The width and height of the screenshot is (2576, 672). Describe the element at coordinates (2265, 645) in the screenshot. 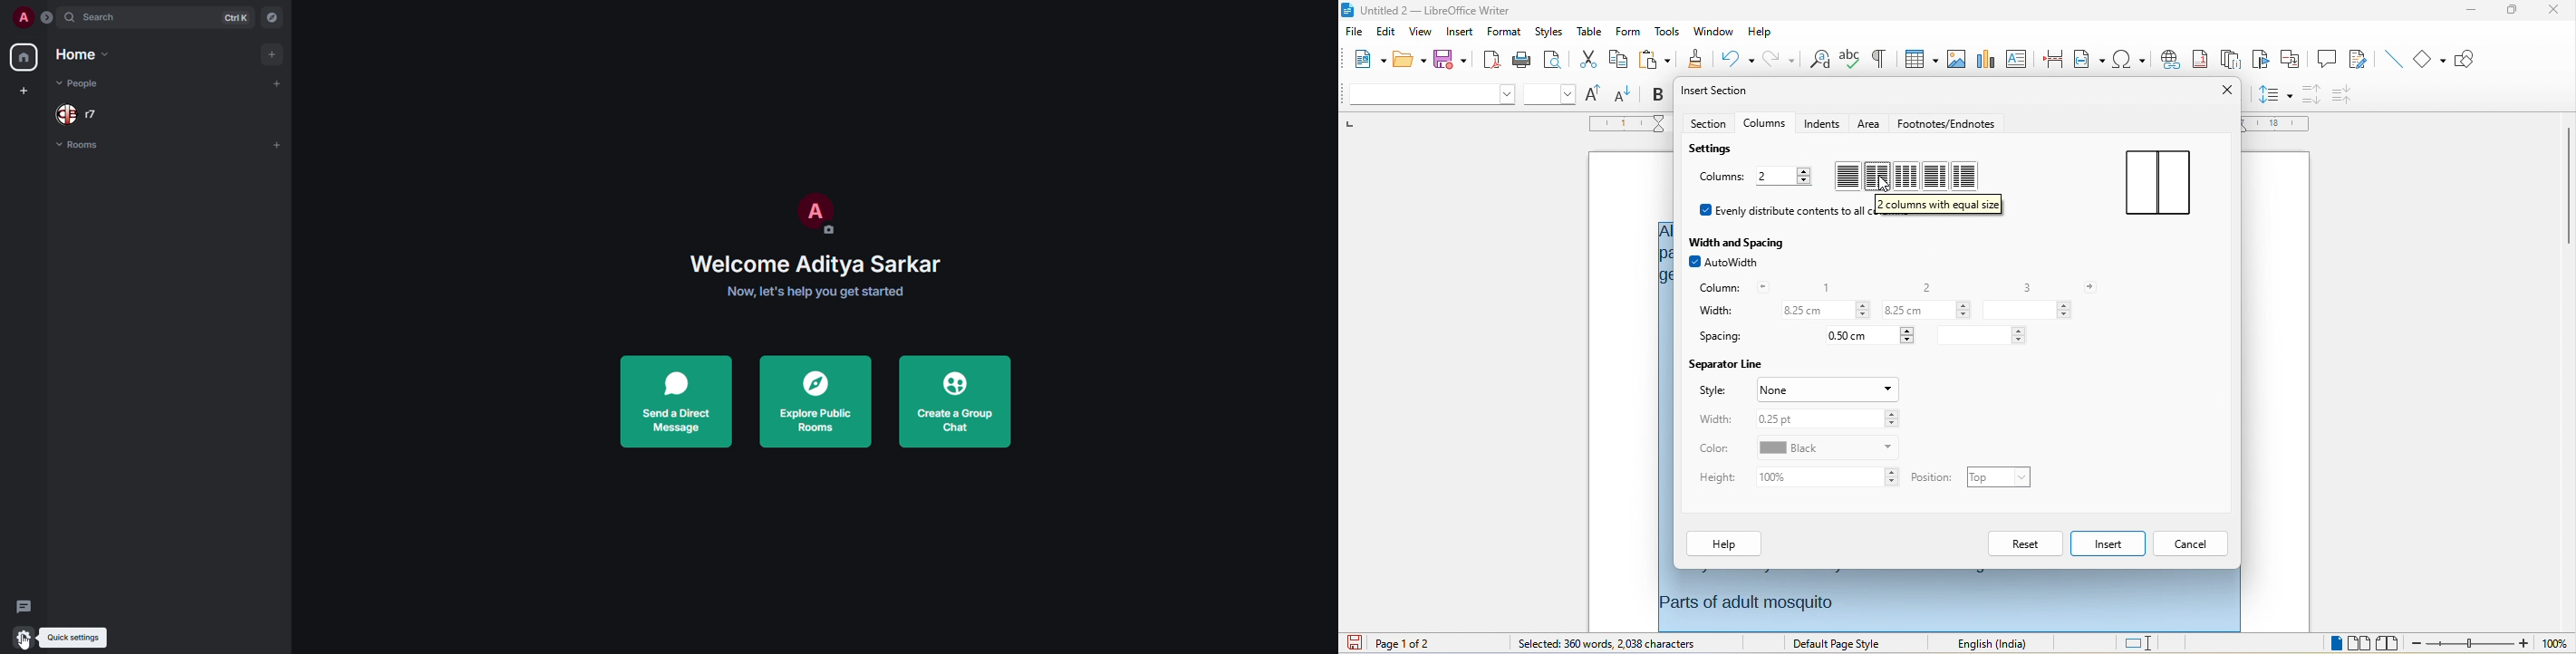

I see `level 1` at that location.